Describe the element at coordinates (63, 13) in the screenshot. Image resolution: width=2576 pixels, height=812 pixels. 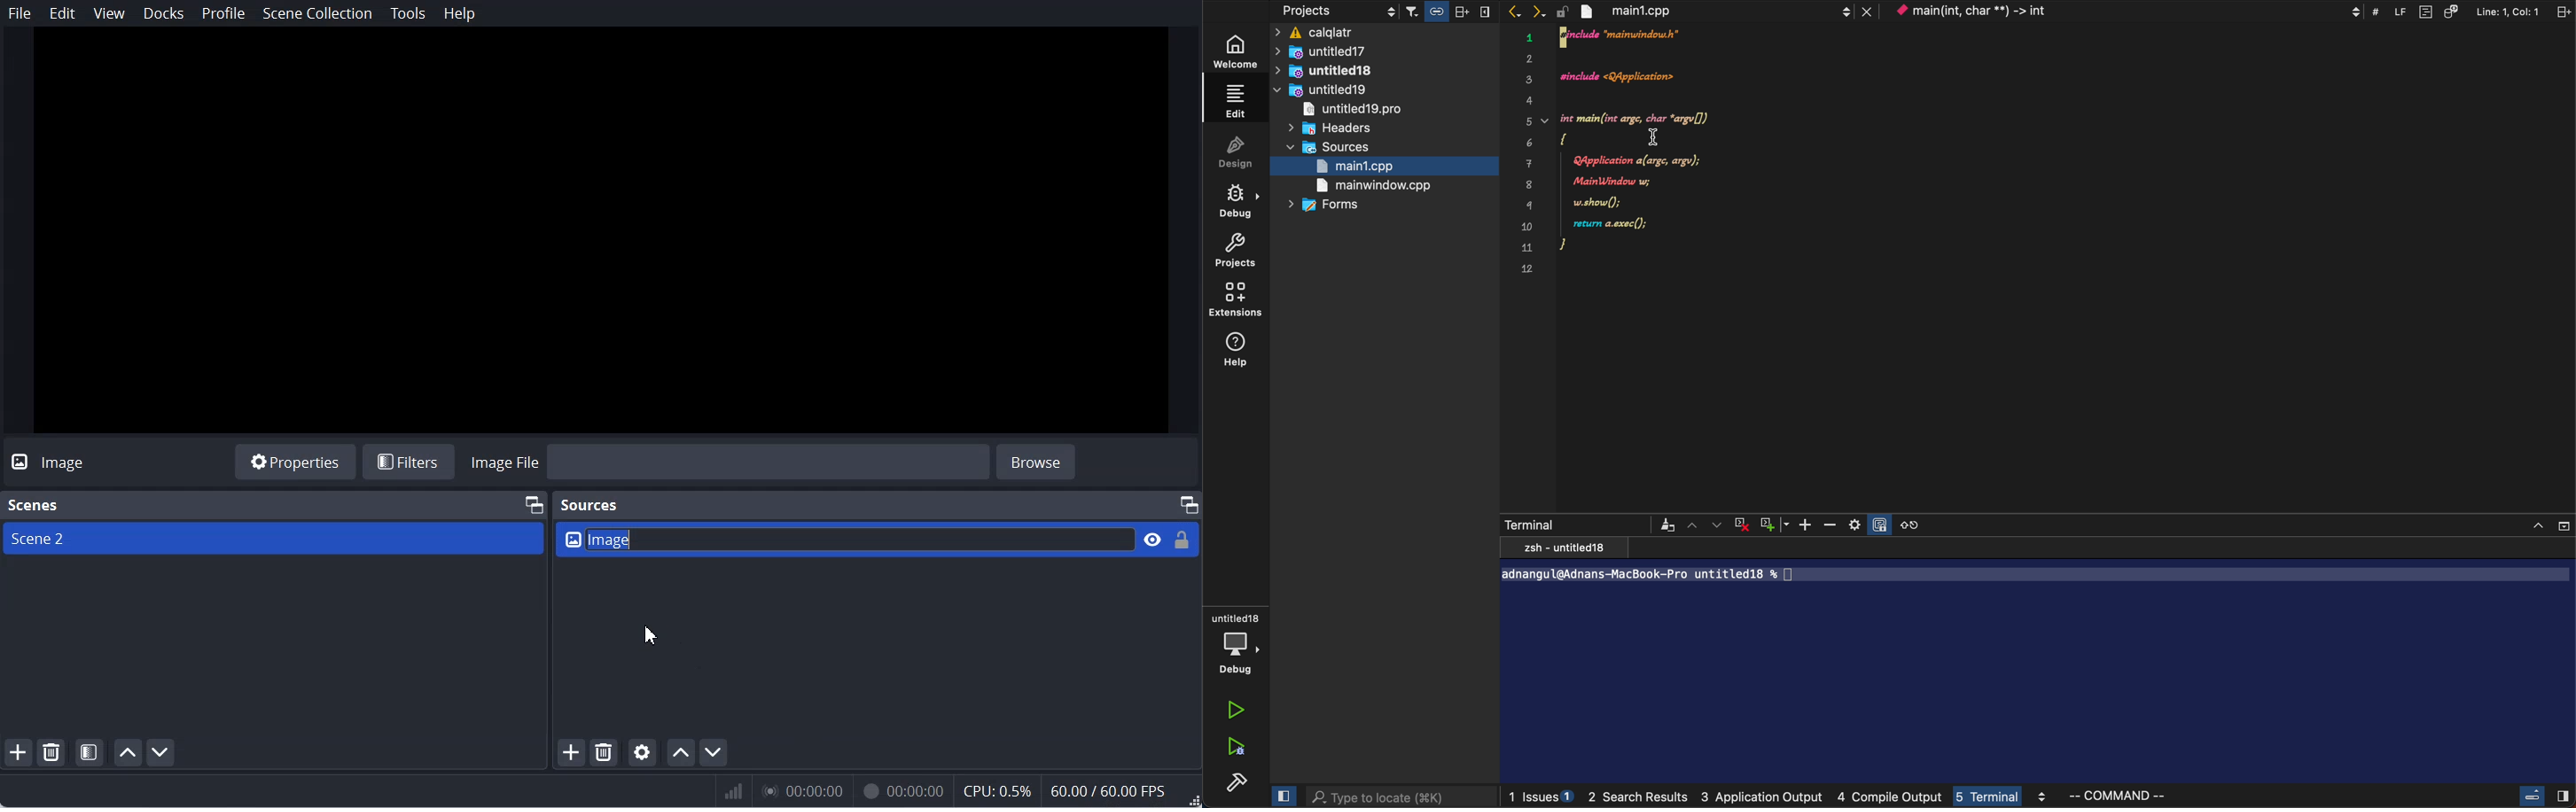
I see `Edit` at that location.